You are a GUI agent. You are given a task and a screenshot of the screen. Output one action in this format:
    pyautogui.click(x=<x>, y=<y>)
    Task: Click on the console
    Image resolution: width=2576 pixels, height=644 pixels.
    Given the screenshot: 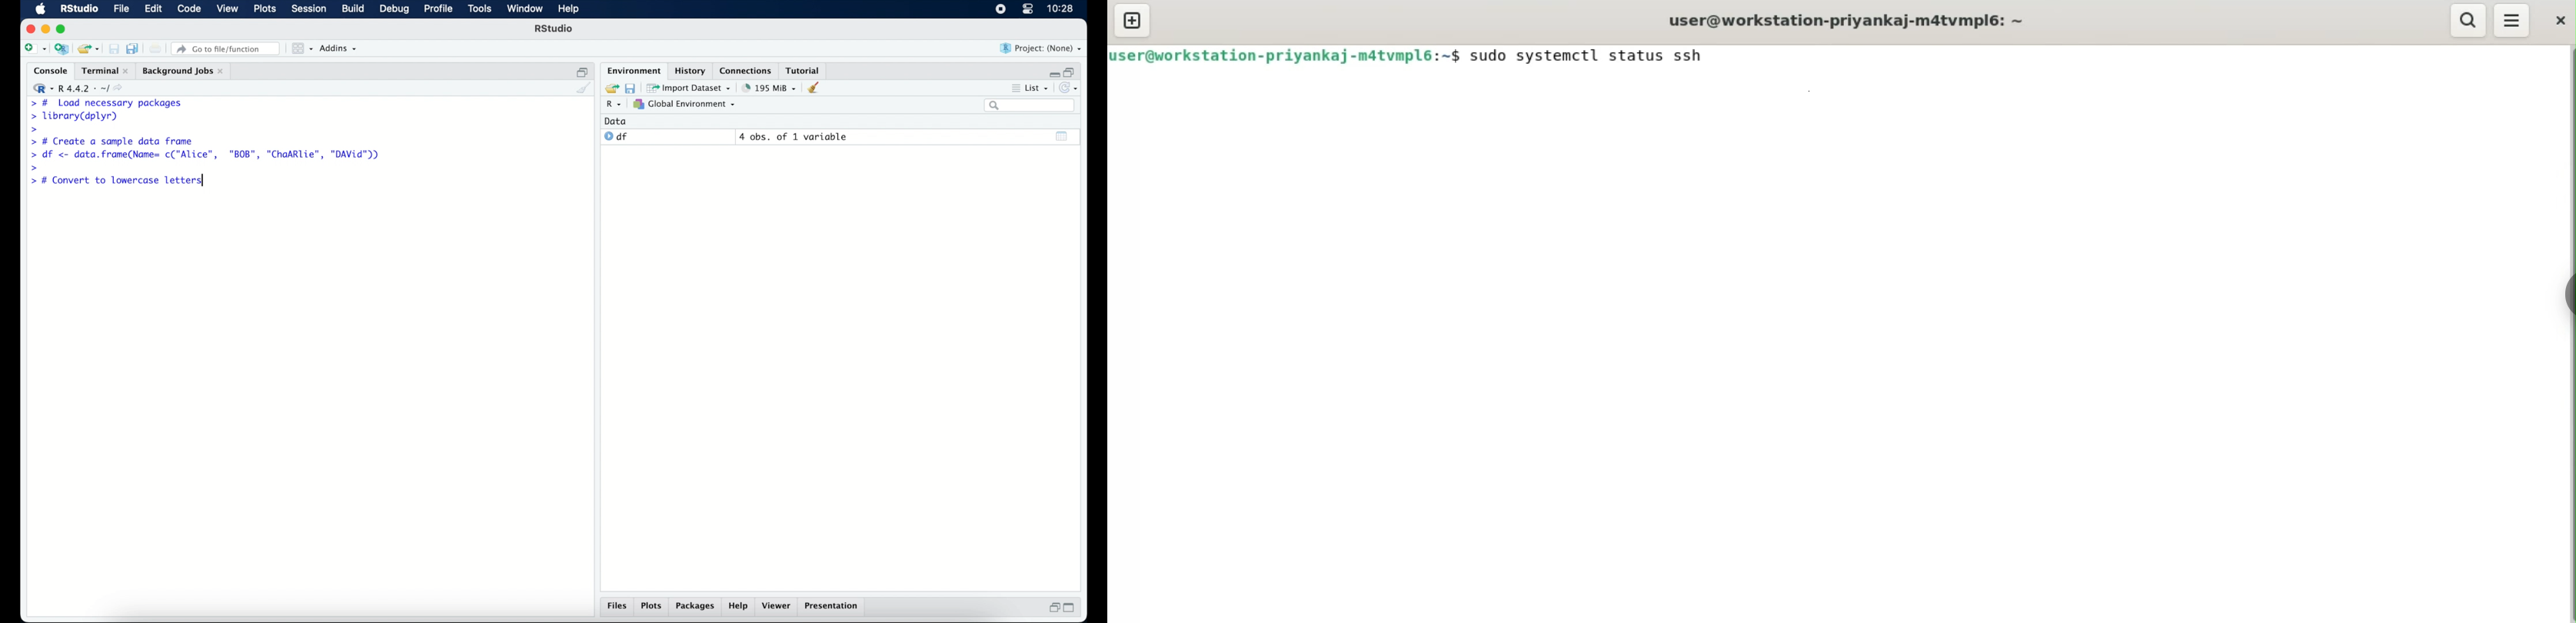 What is the action you would take?
    pyautogui.click(x=48, y=71)
    